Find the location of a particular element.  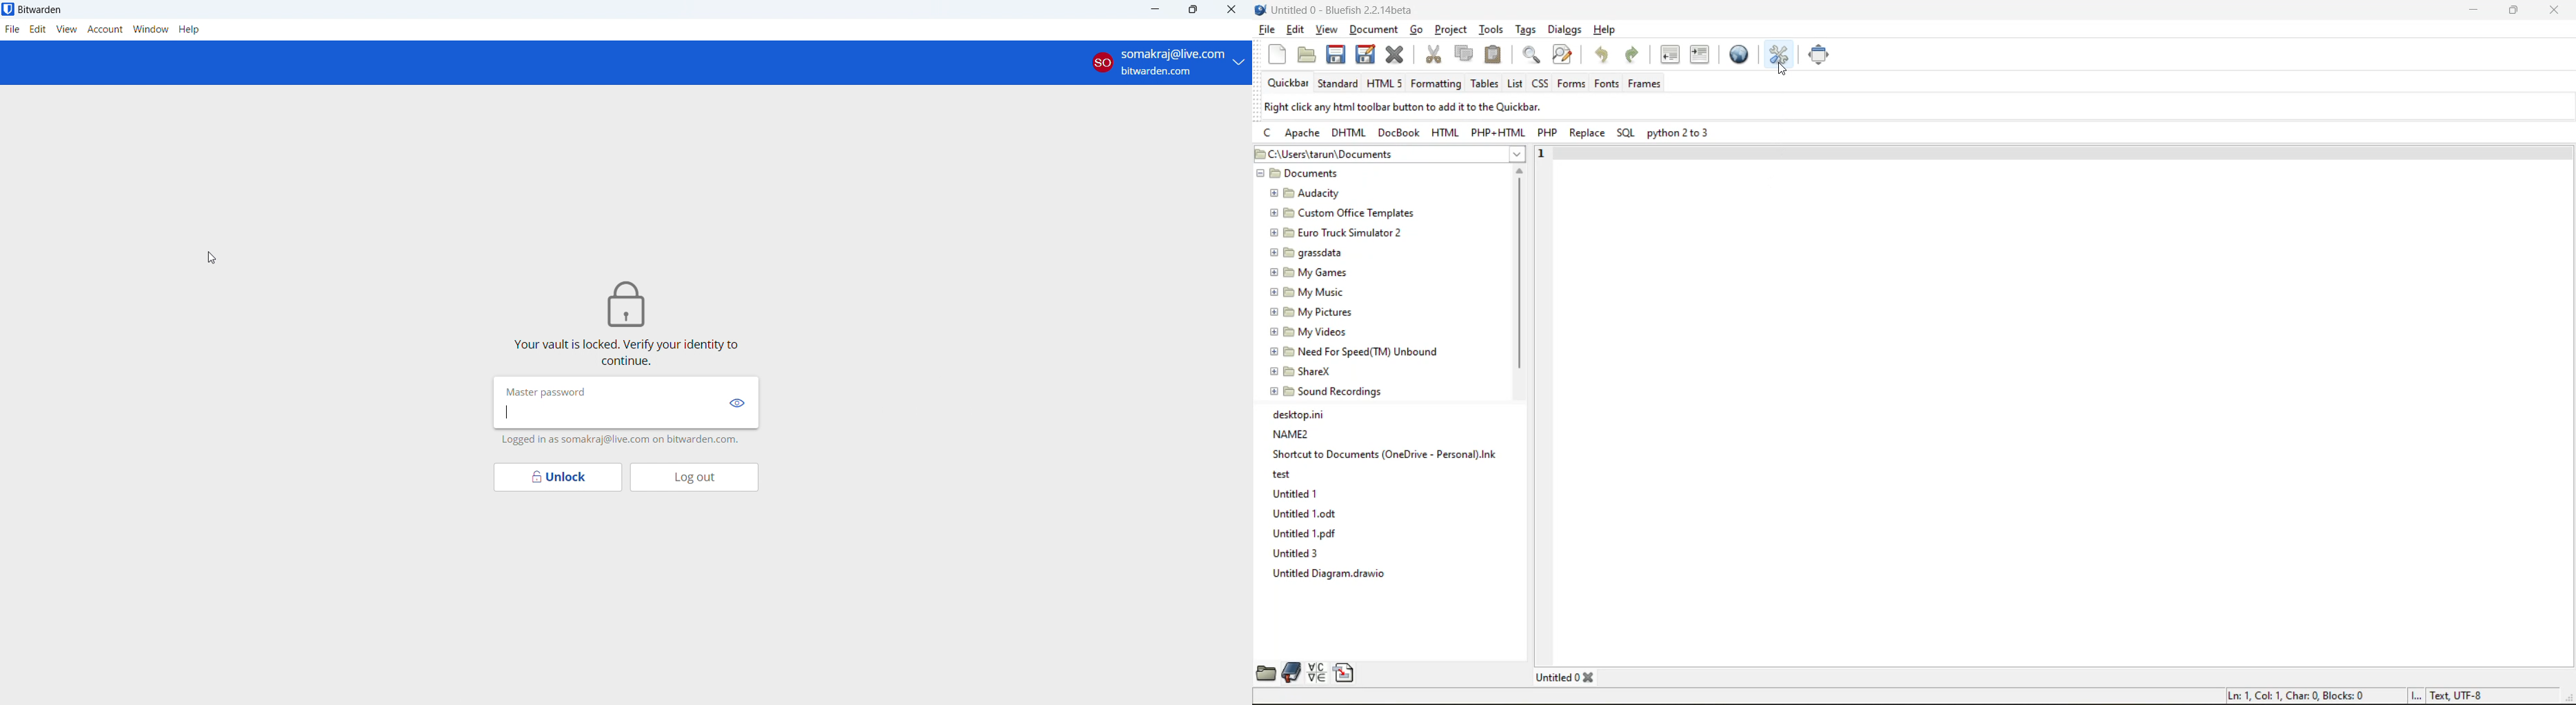

frames is located at coordinates (1645, 85).